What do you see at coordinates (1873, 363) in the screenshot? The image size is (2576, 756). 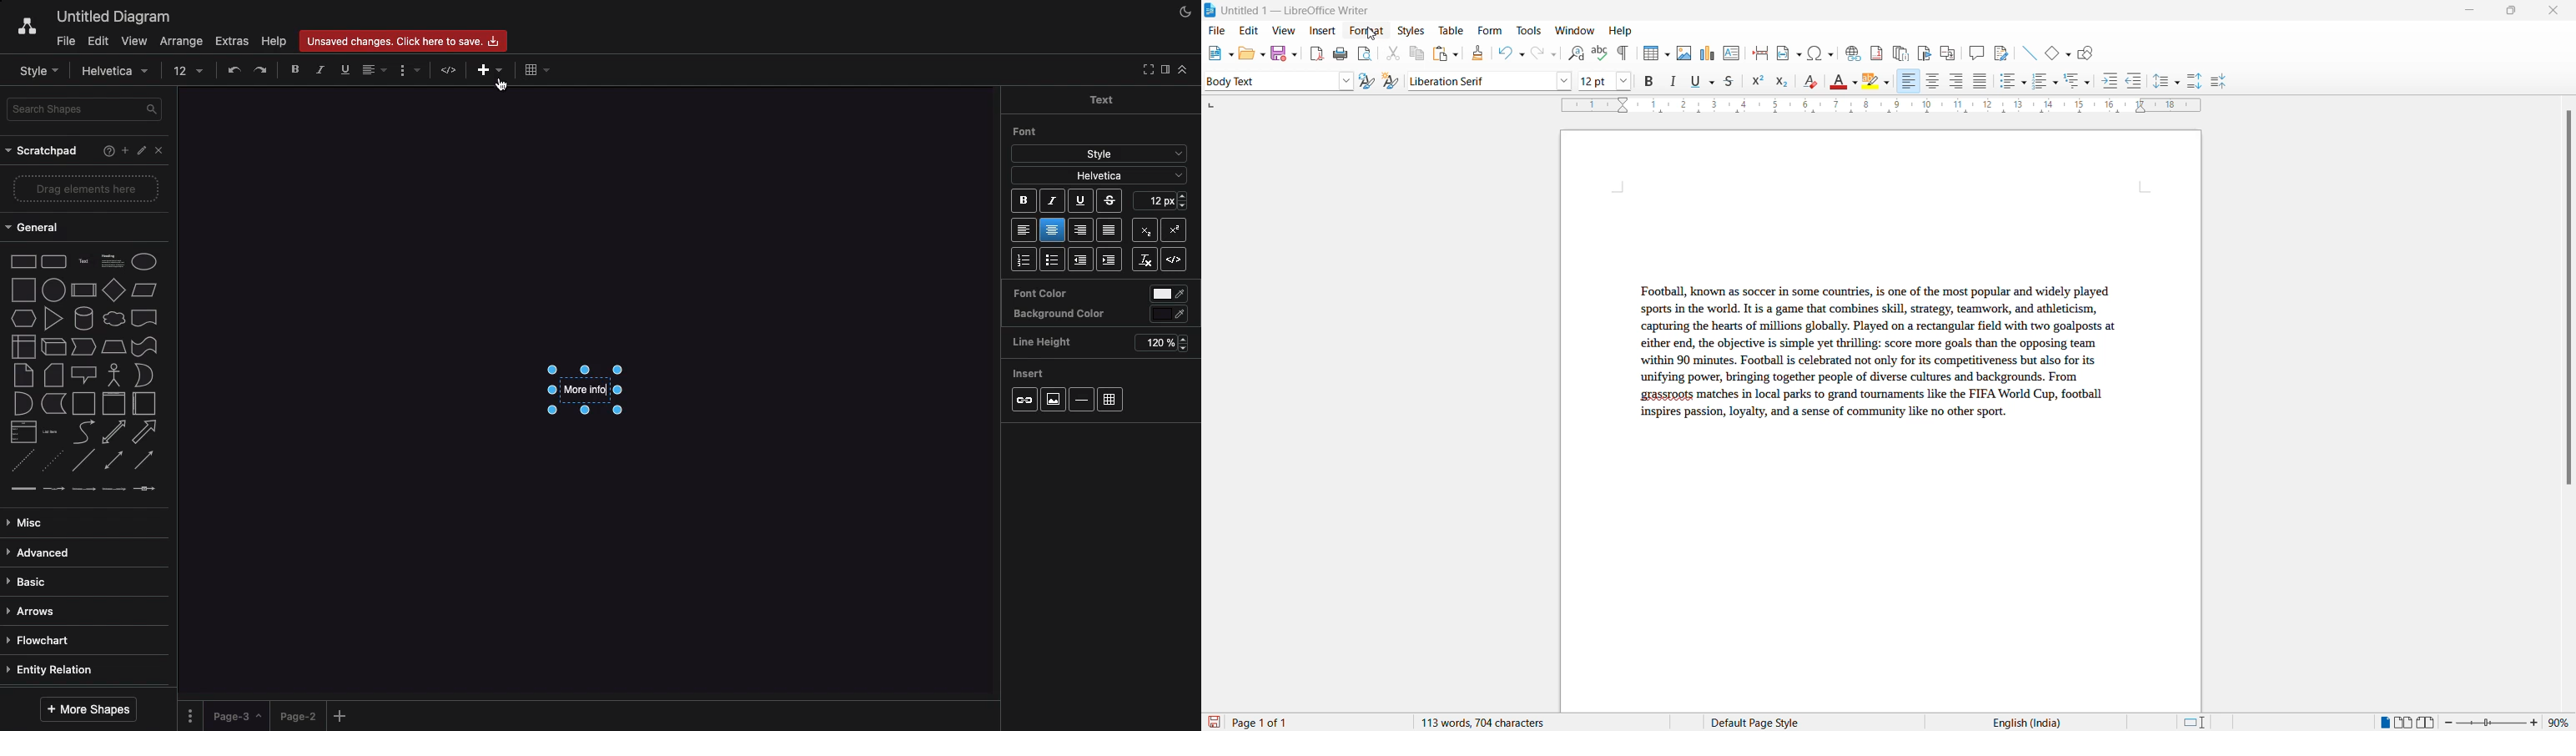 I see `paragraph` at bounding box center [1873, 363].